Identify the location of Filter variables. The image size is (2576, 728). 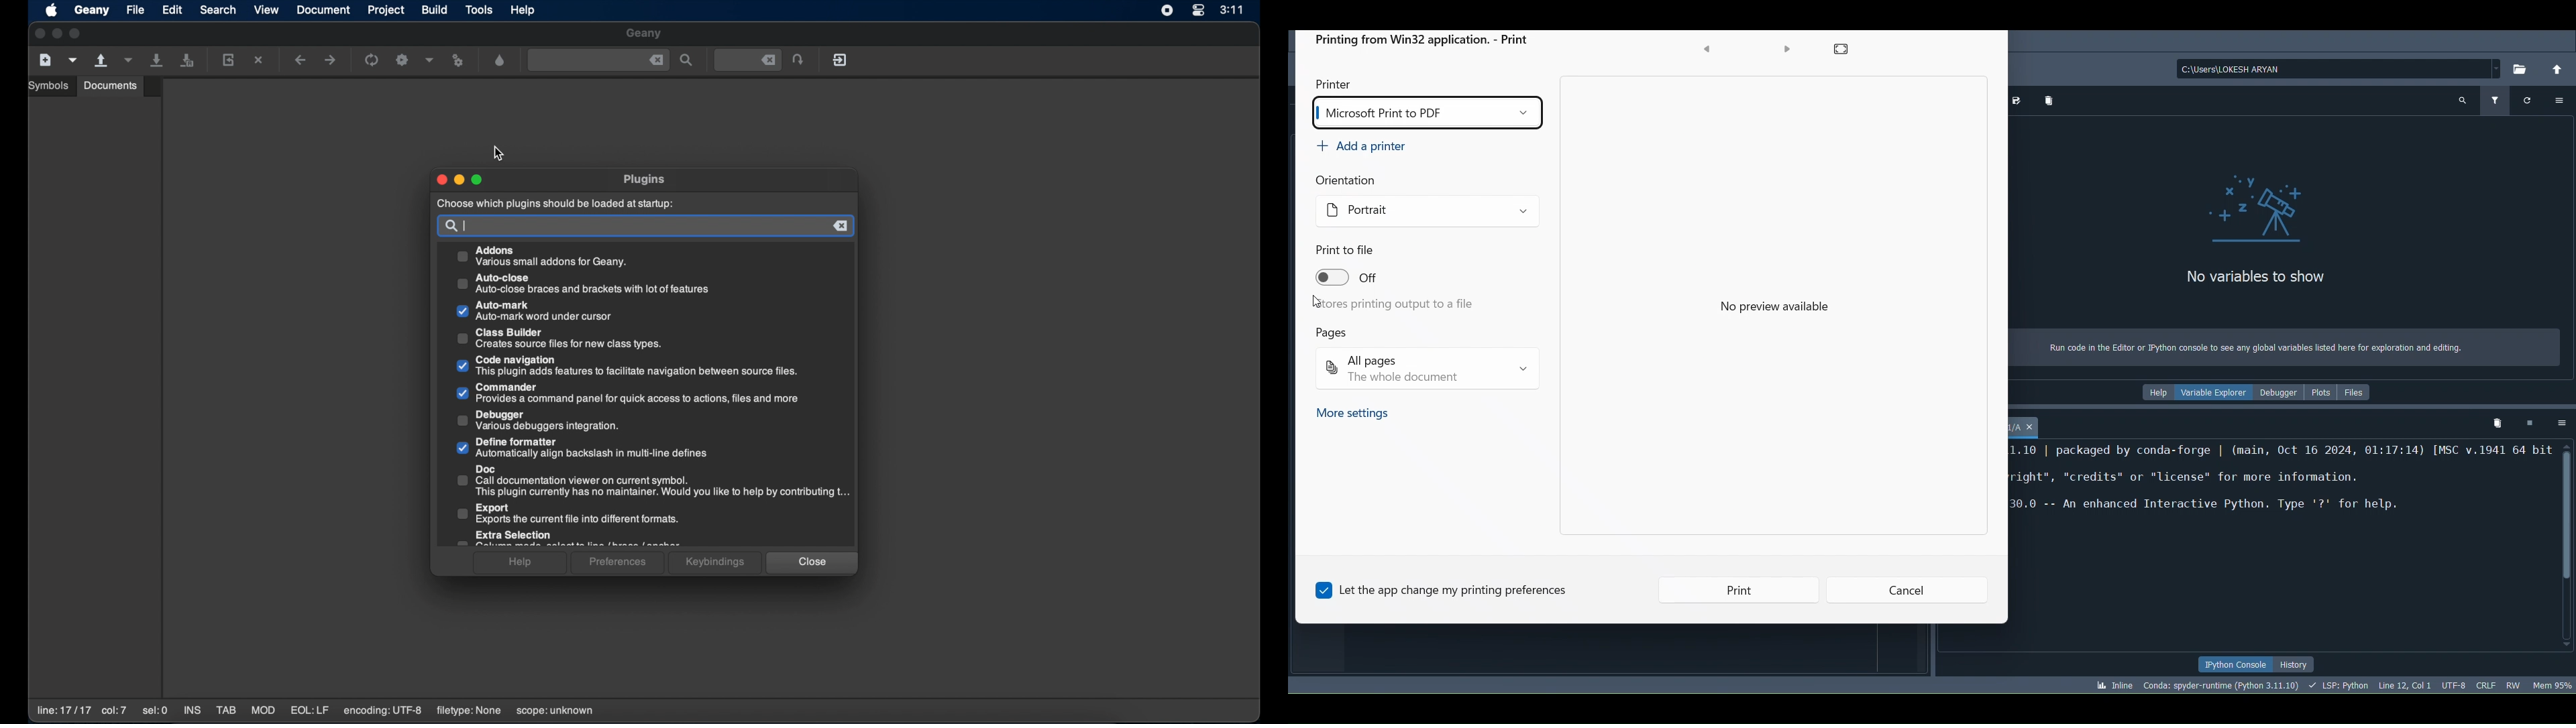
(2496, 103).